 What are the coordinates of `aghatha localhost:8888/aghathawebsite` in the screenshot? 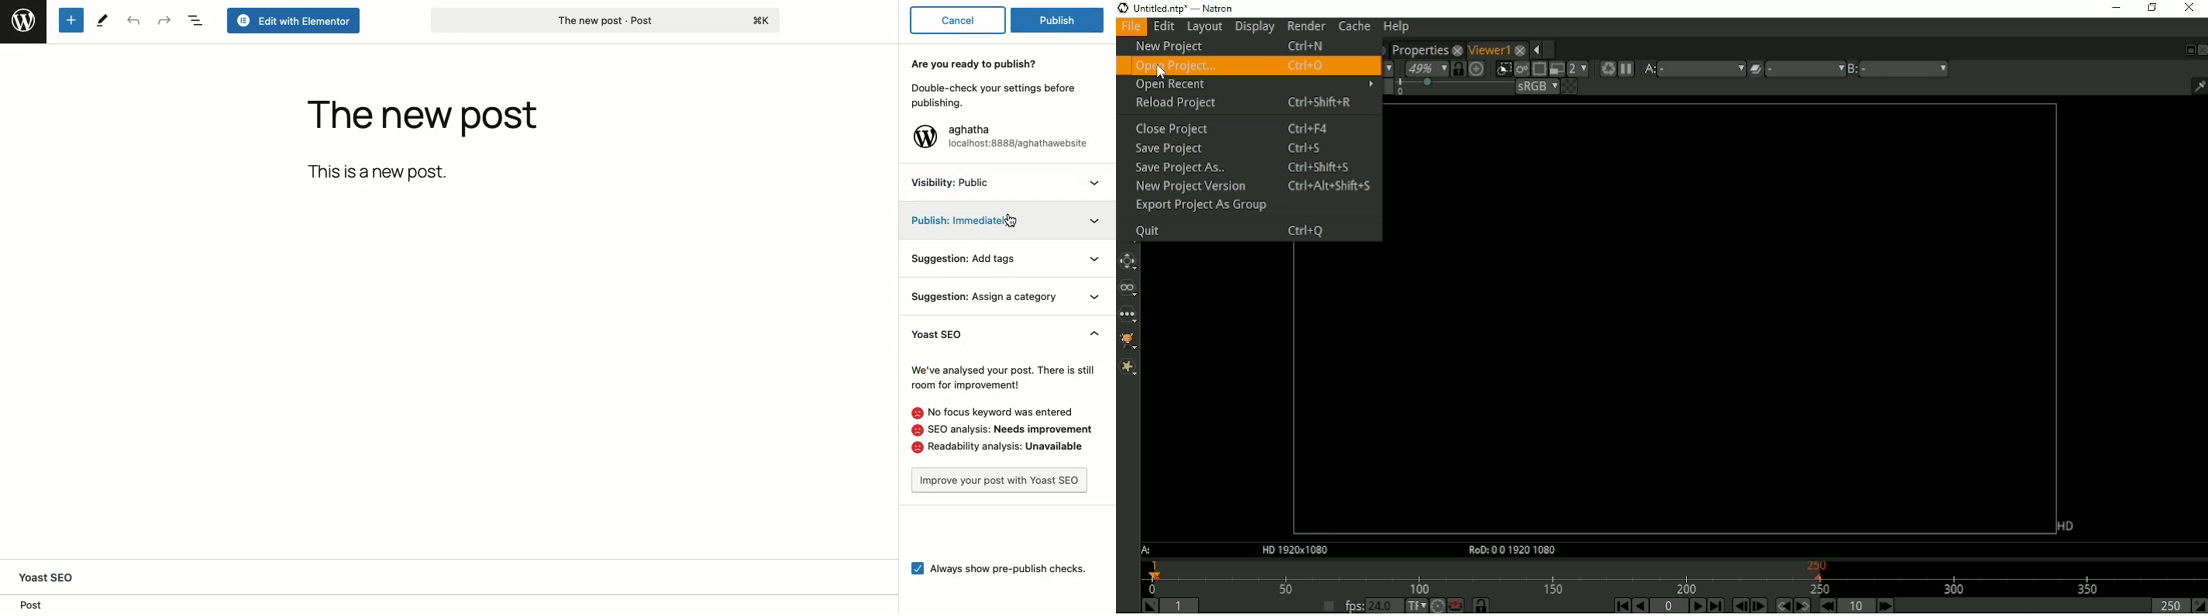 It's located at (1019, 138).